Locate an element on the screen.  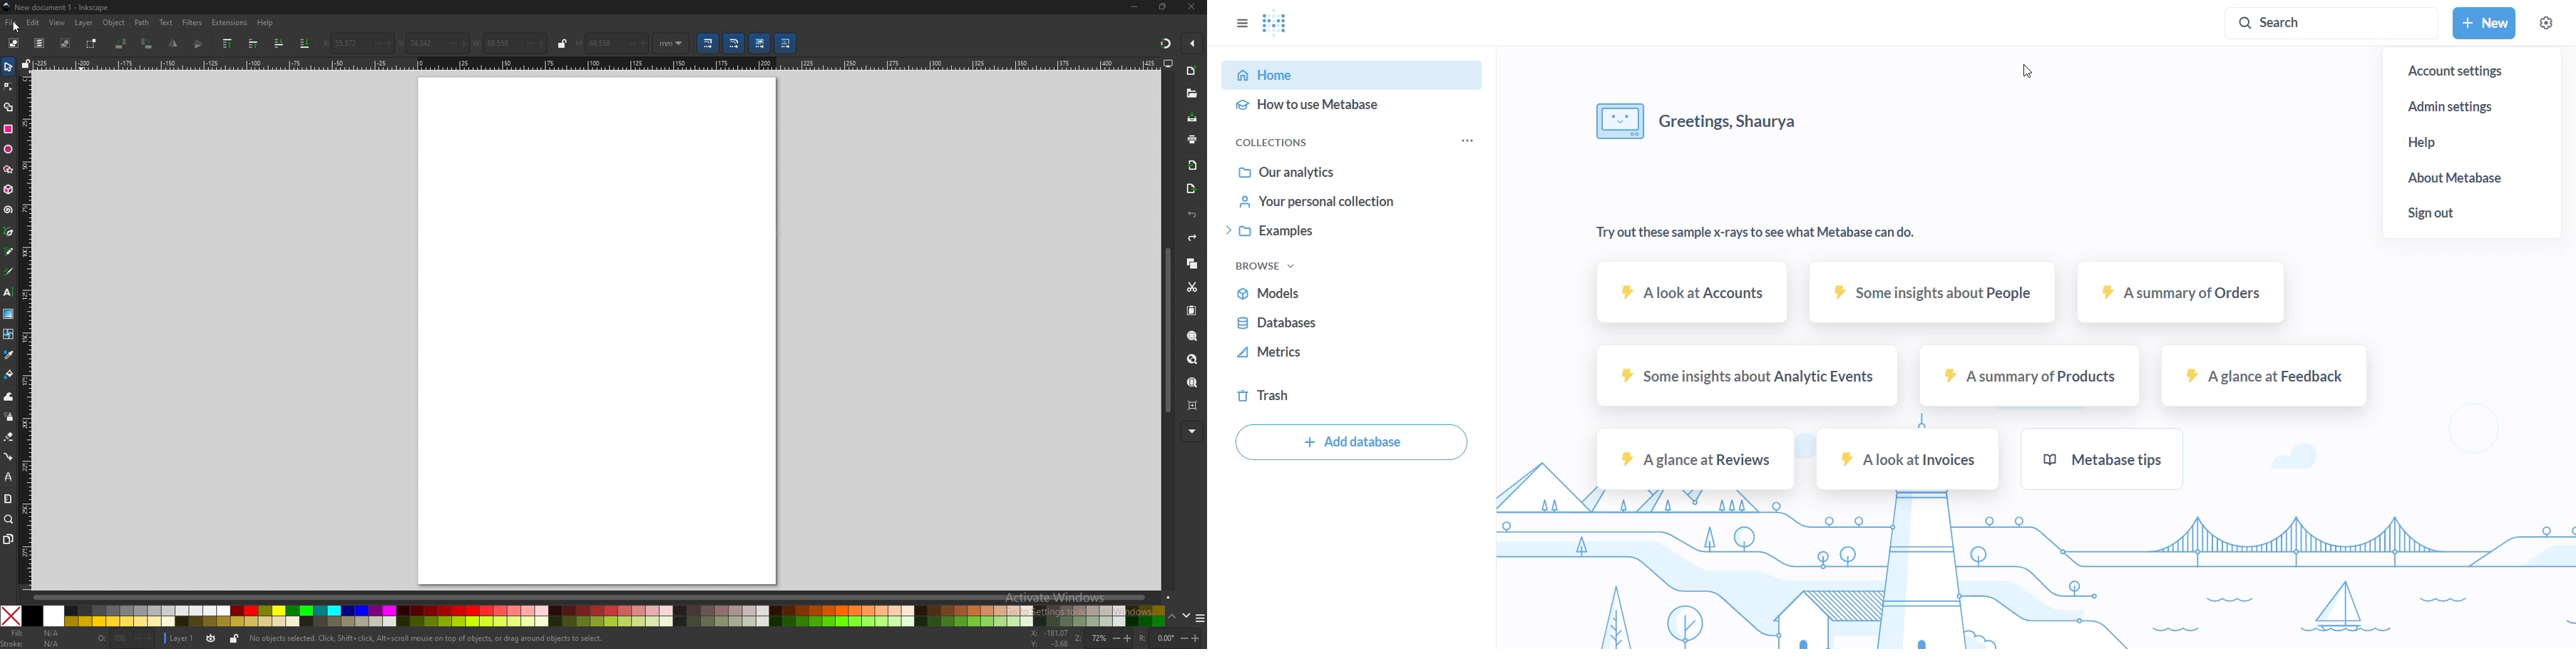
some insights about Analytic events sample is located at coordinates (1743, 378).